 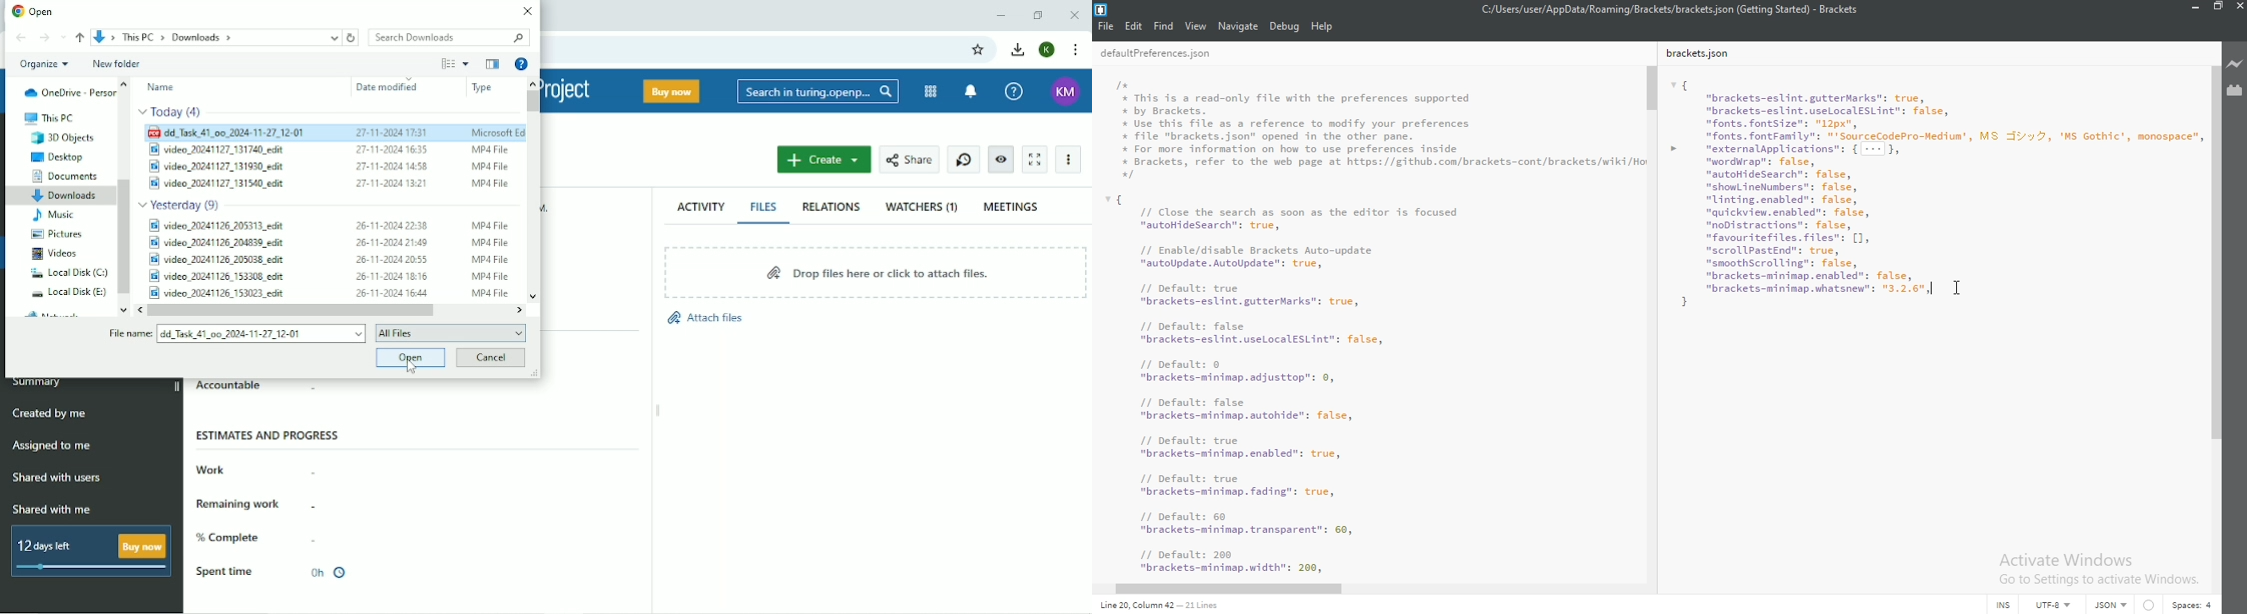 What do you see at coordinates (526, 11) in the screenshot?
I see `Close` at bounding box center [526, 11].